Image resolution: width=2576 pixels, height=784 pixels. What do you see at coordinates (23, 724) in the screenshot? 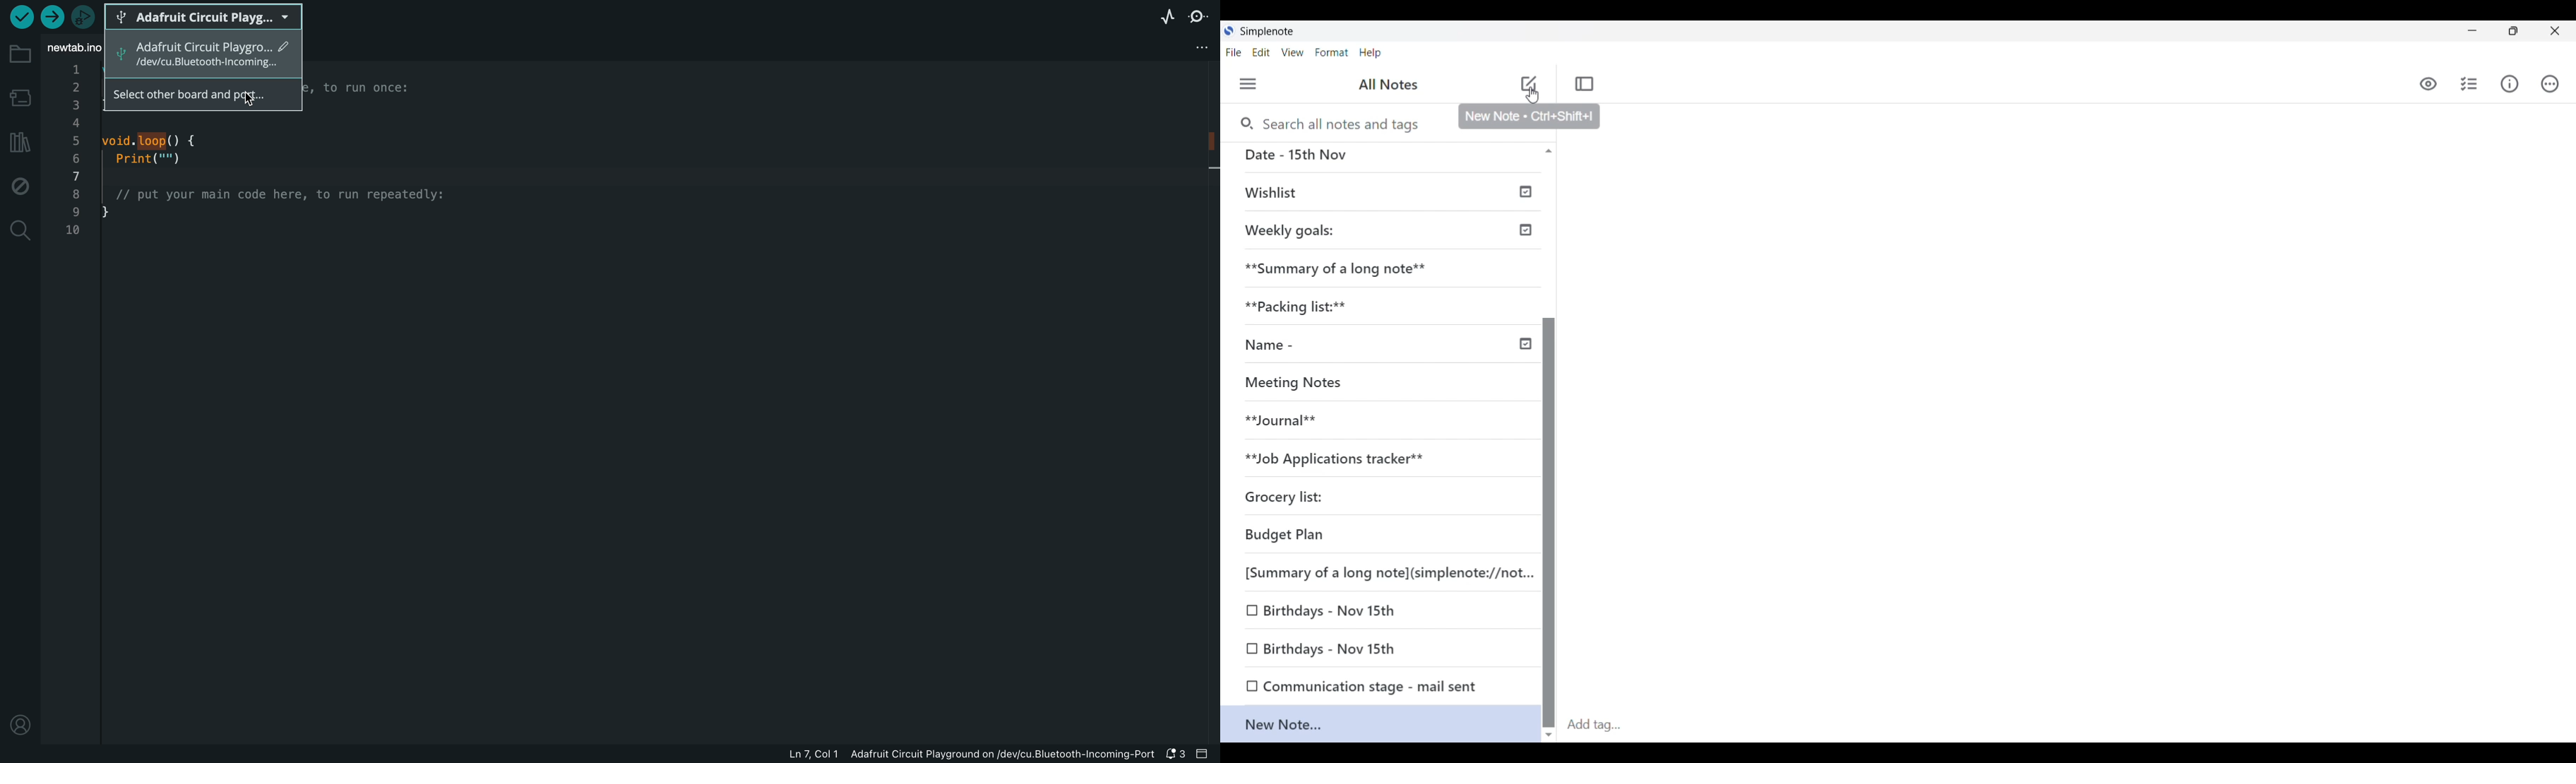
I see `profile` at bounding box center [23, 724].